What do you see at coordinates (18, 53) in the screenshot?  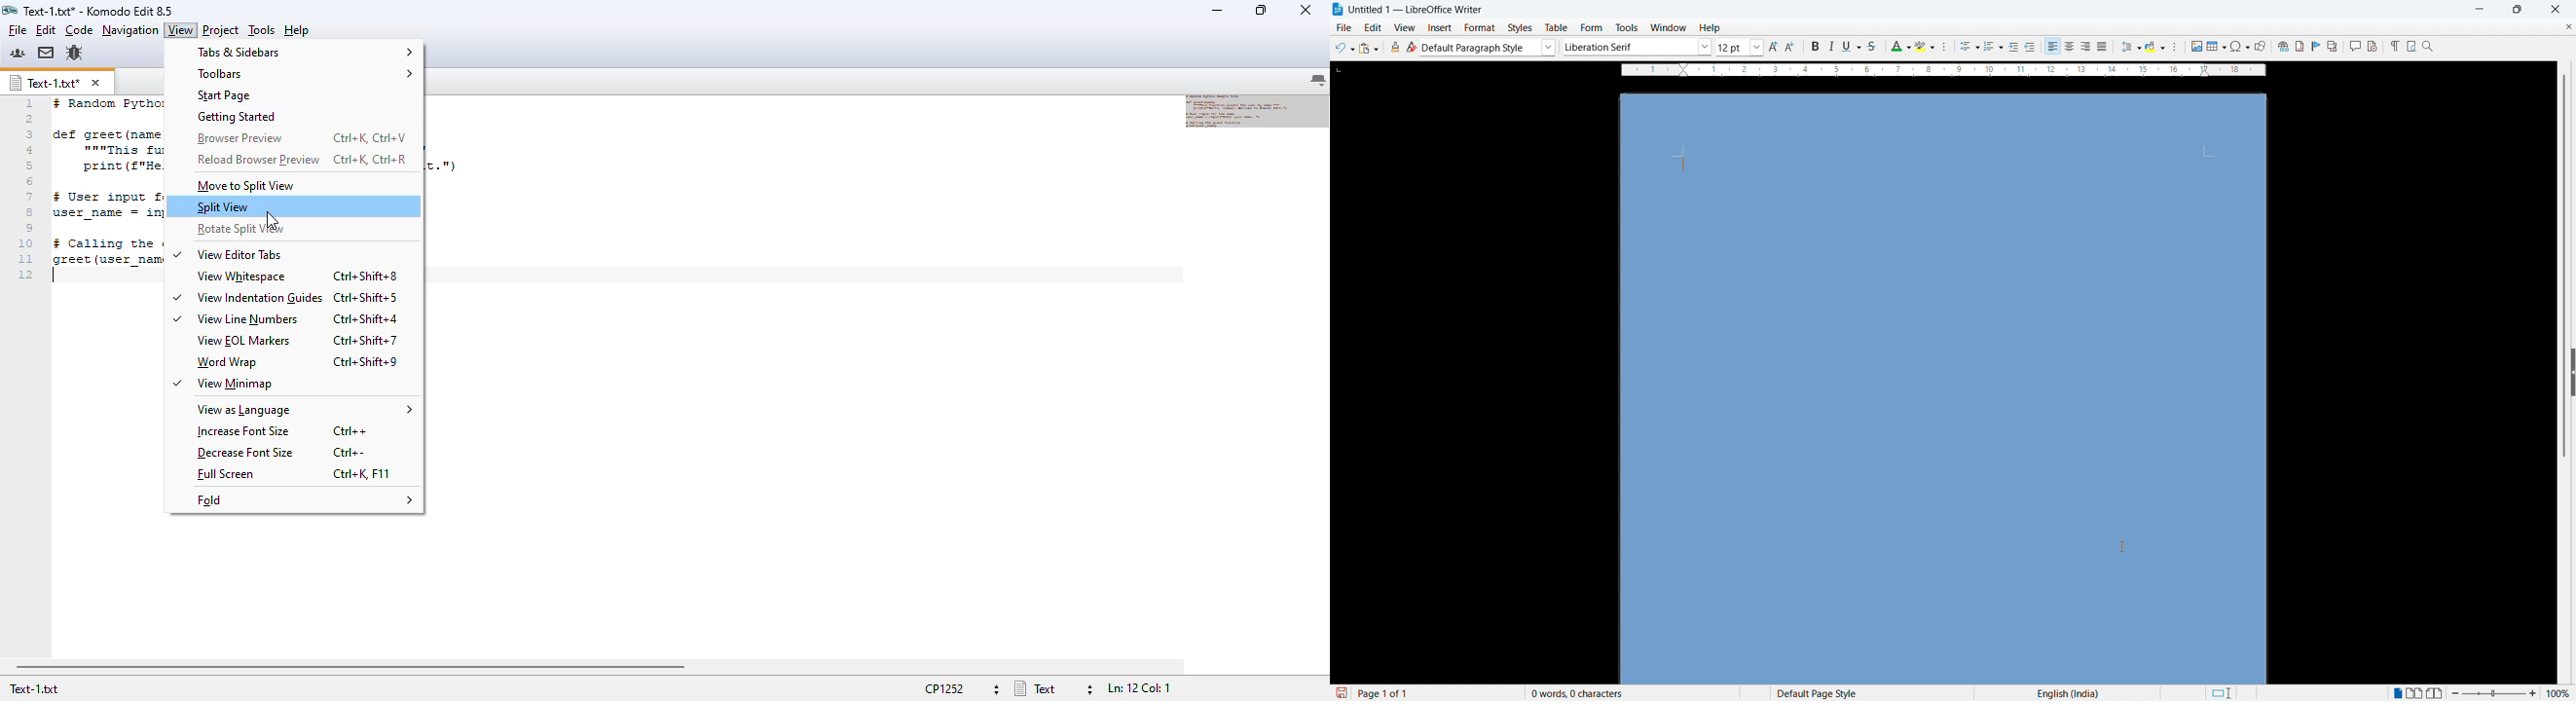 I see `komodo community` at bounding box center [18, 53].